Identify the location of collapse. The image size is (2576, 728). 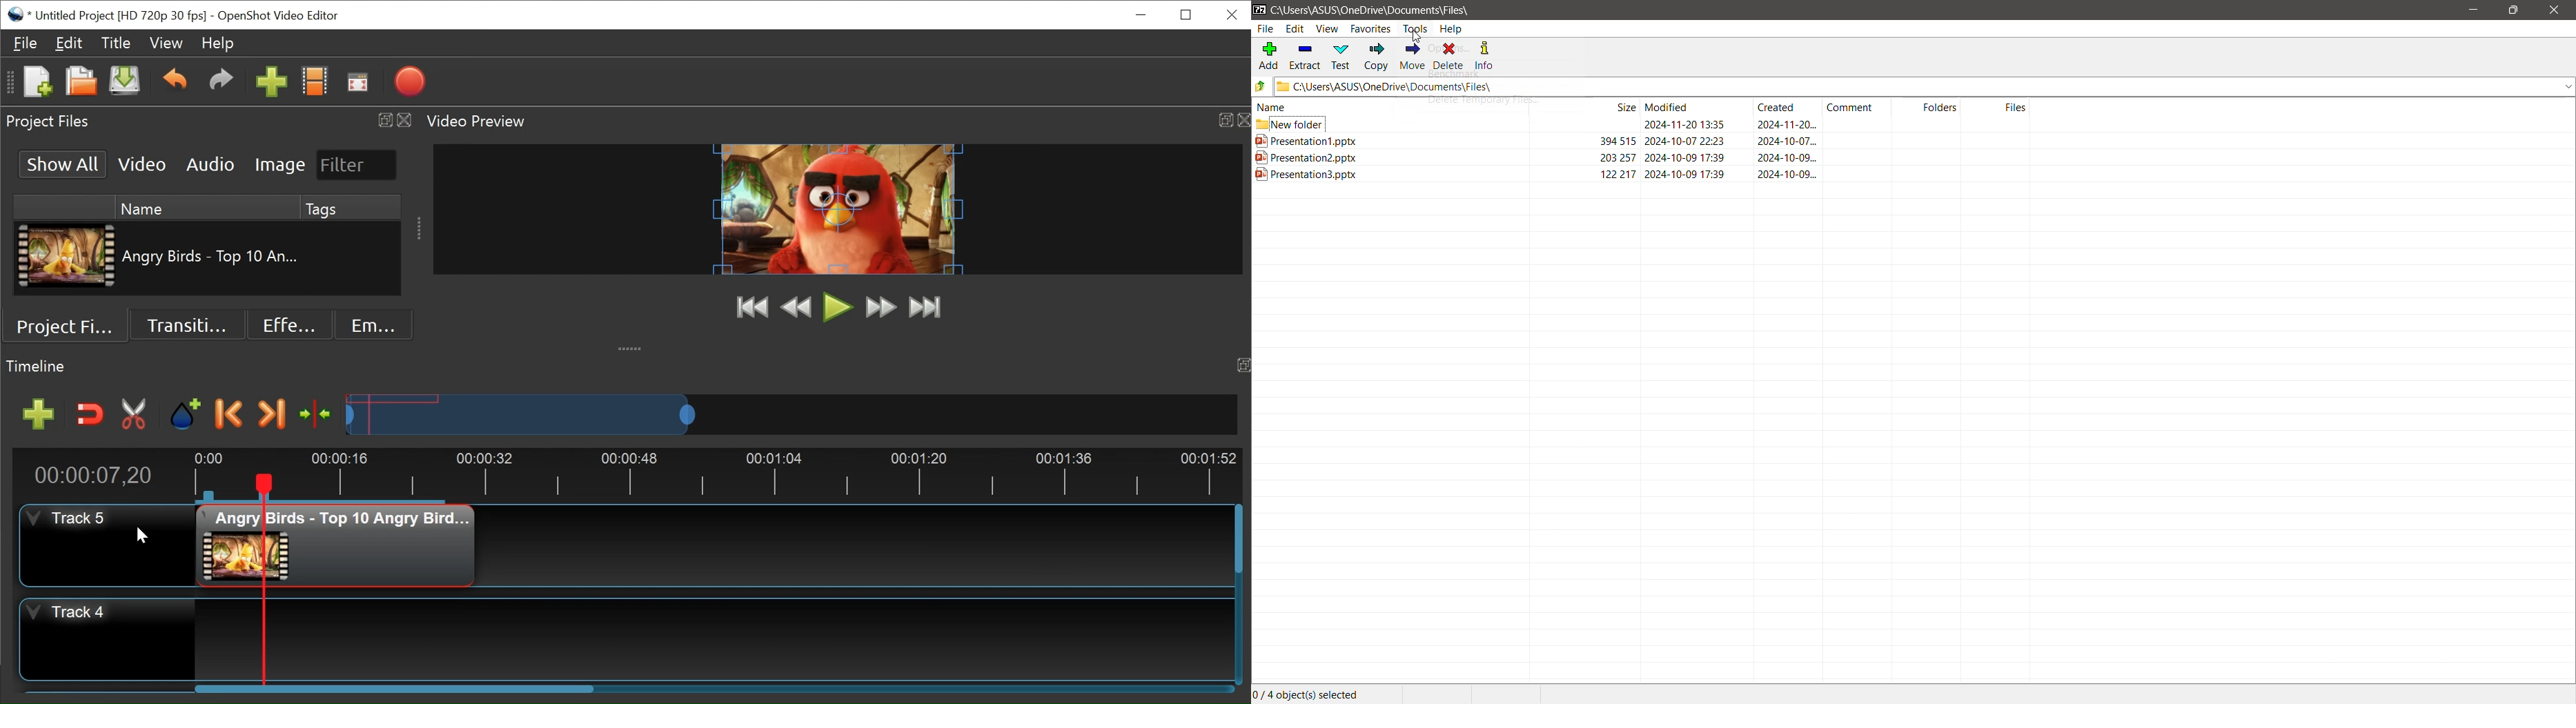
(634, 345).